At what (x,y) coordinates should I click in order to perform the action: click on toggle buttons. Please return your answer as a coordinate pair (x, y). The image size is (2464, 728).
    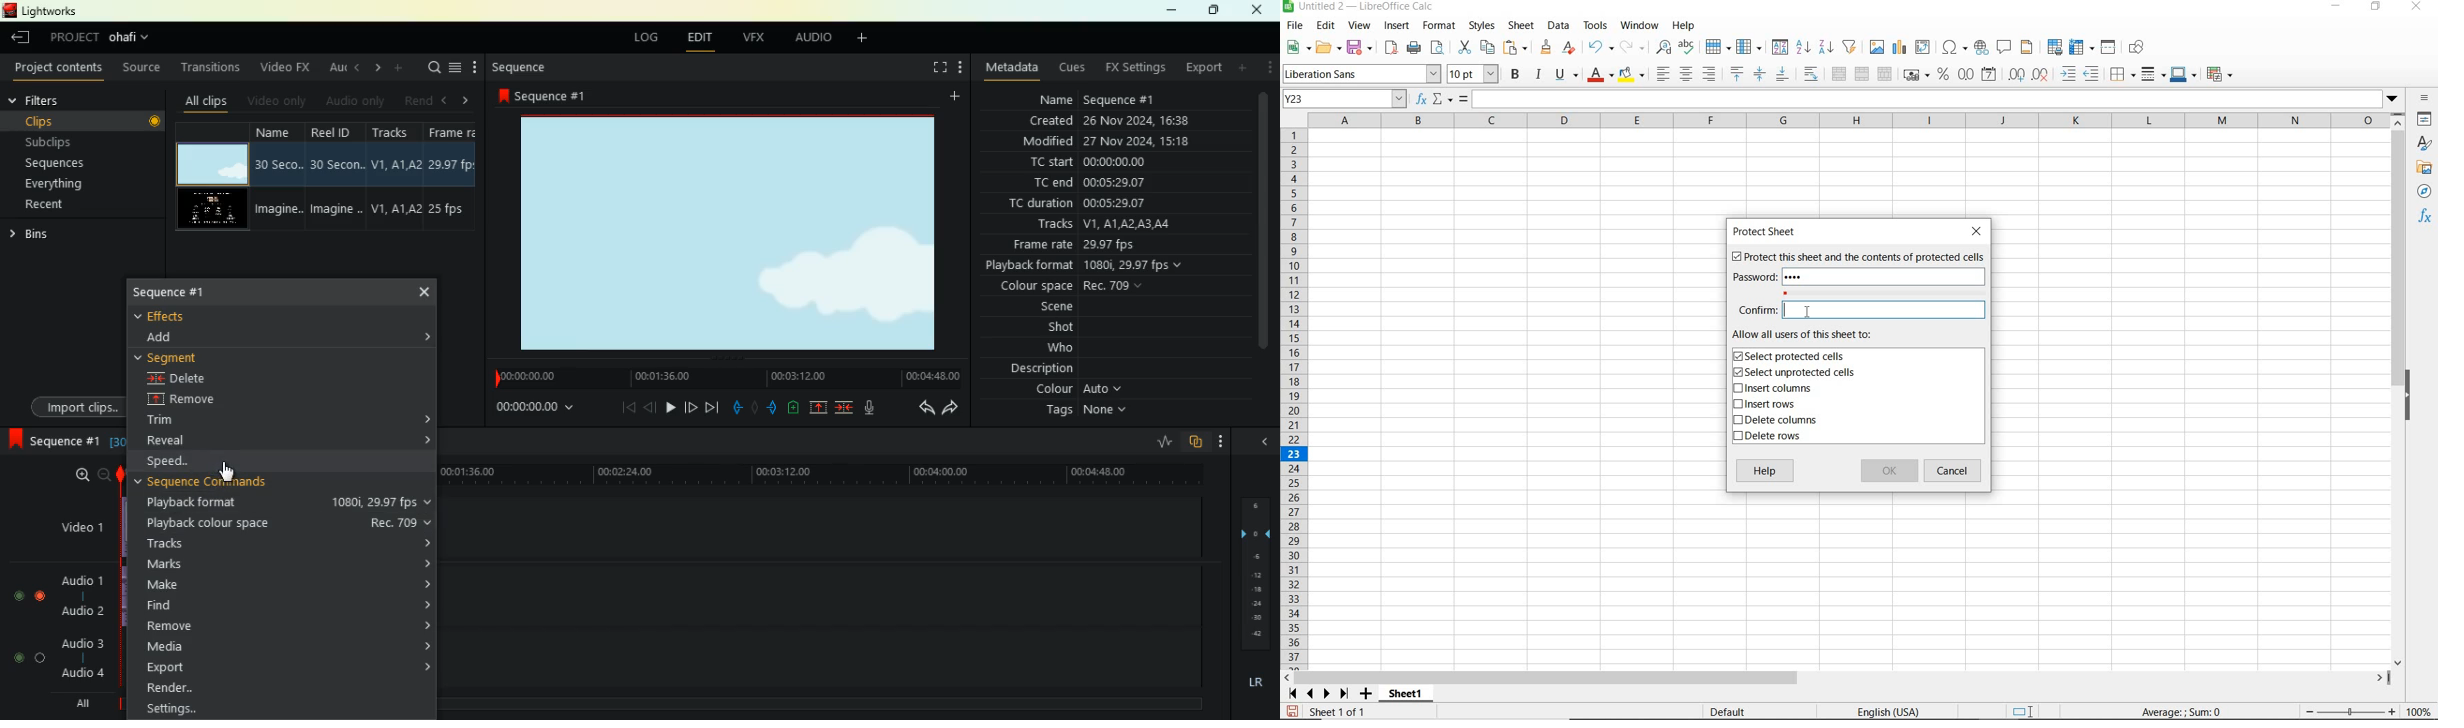
    Looking at the image, I should click on (27, 623).